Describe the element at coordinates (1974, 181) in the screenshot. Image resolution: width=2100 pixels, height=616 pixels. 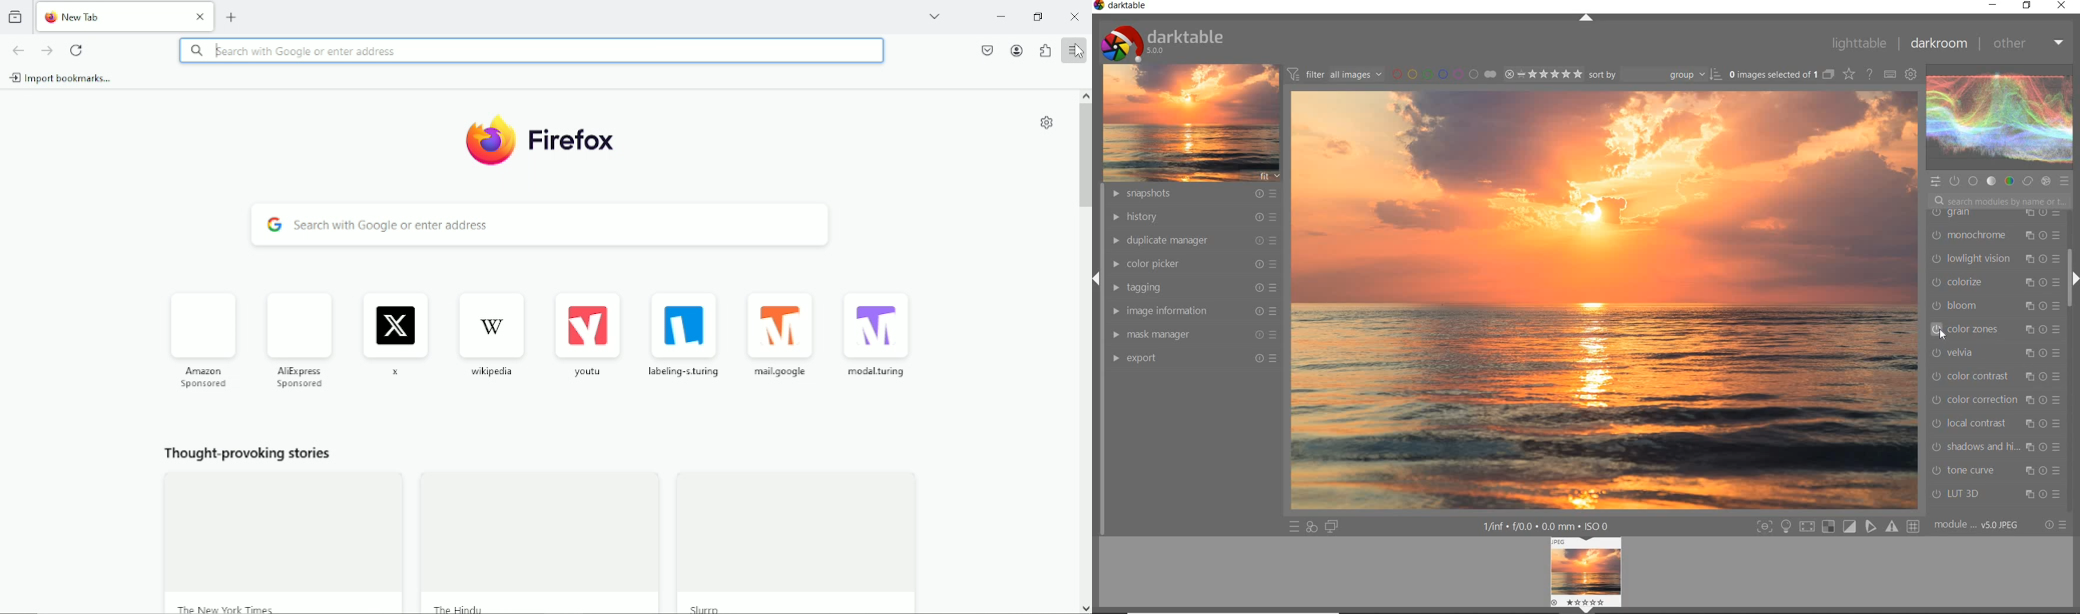
I see `BASE` at that location.